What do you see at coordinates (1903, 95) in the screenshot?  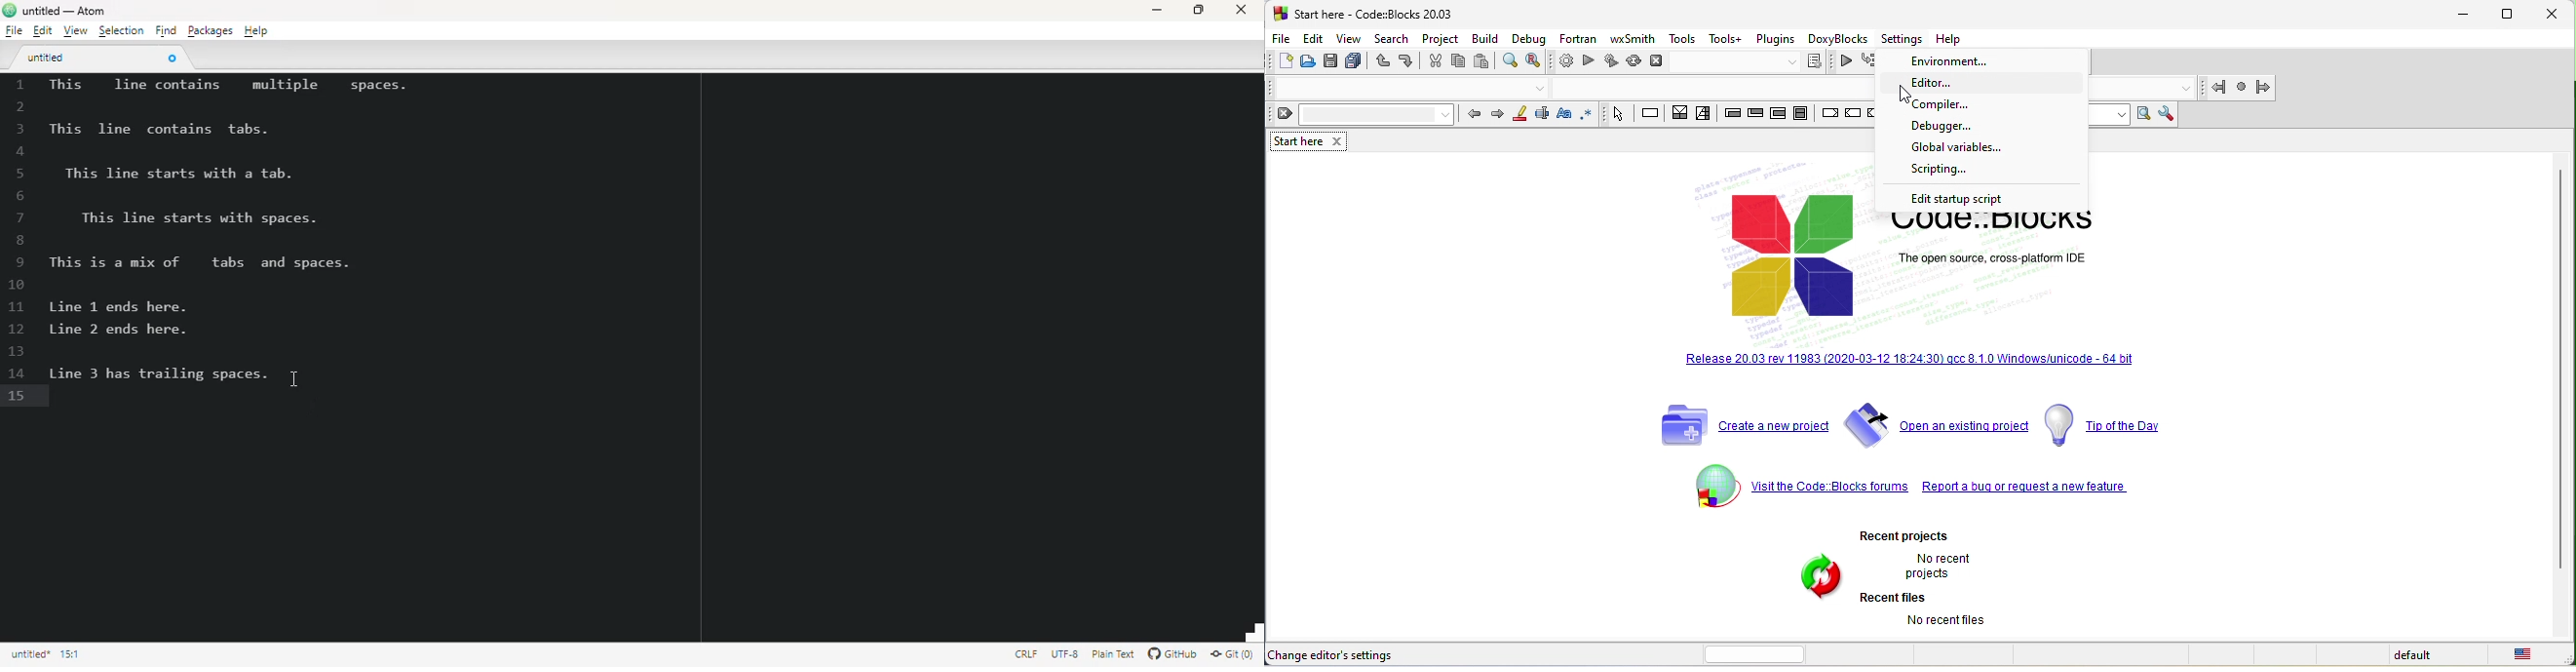 I see `cursor movement` at bounding box center [1903, 95].